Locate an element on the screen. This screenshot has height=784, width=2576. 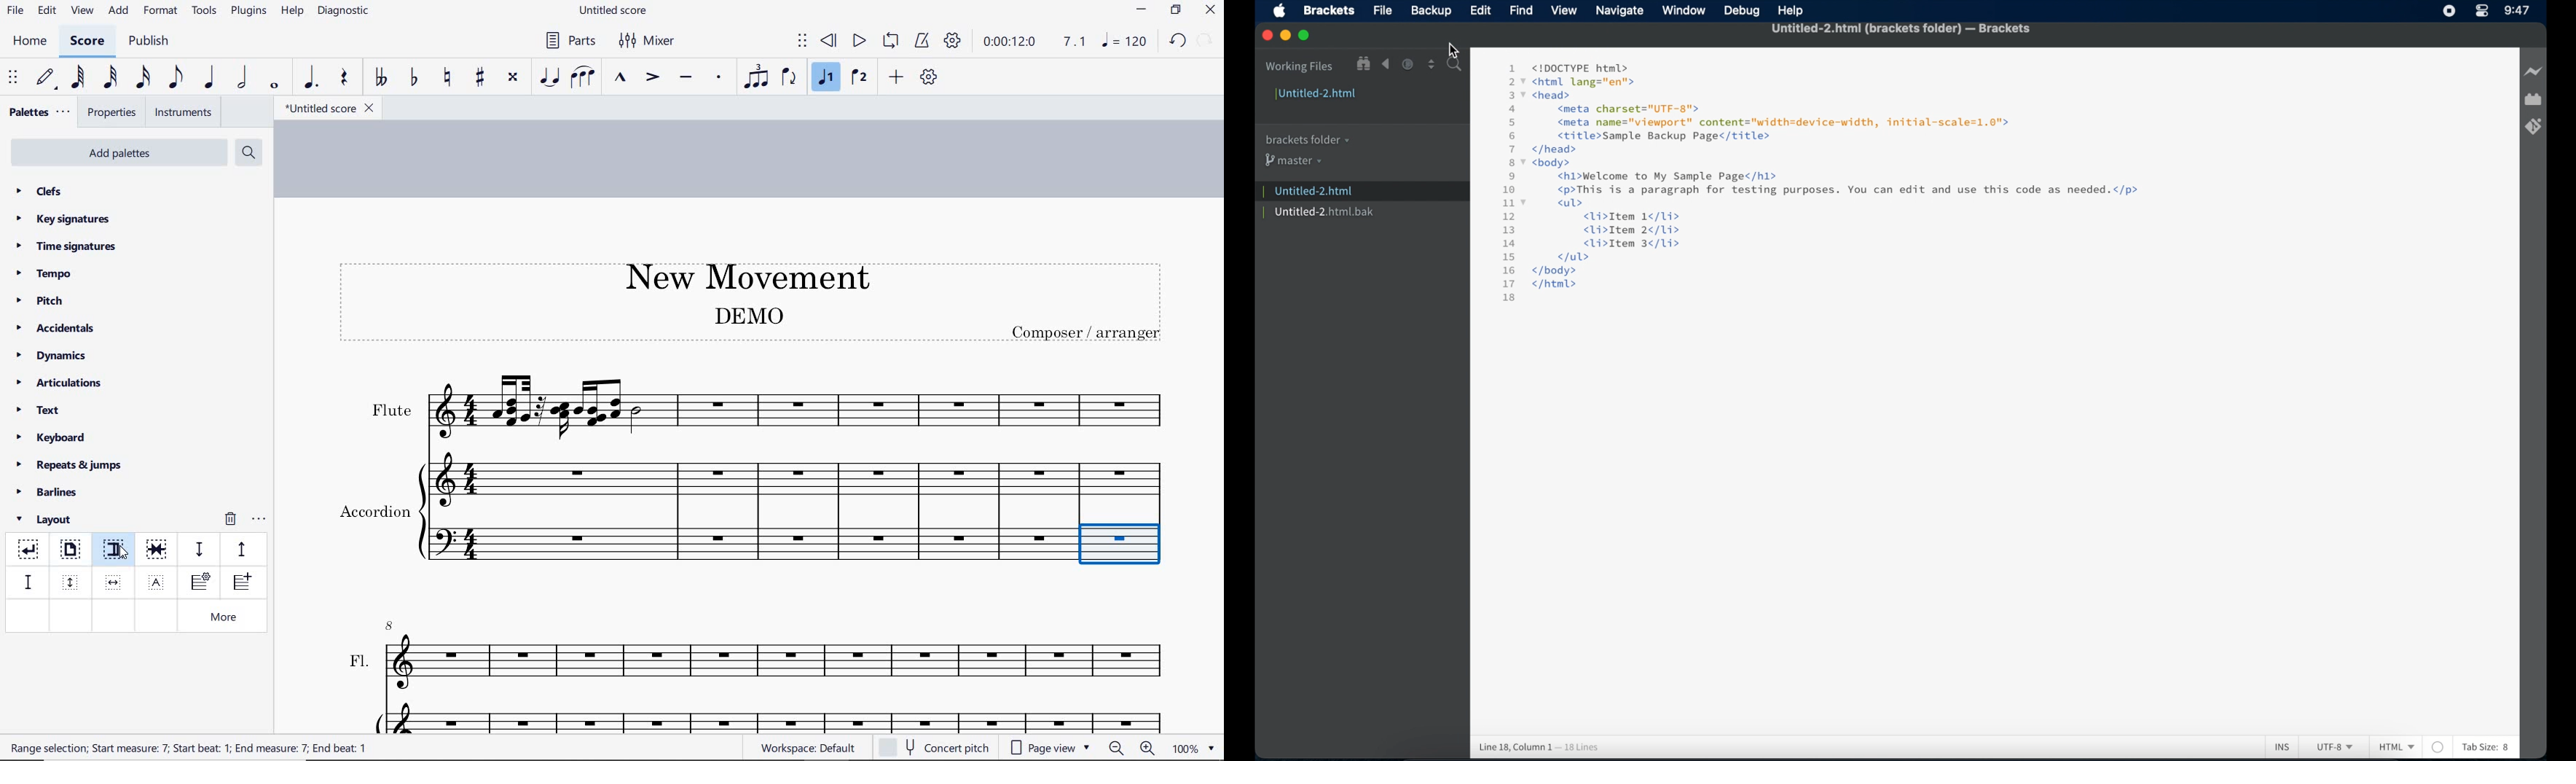
playback time is located at coordinates (1010, 42).